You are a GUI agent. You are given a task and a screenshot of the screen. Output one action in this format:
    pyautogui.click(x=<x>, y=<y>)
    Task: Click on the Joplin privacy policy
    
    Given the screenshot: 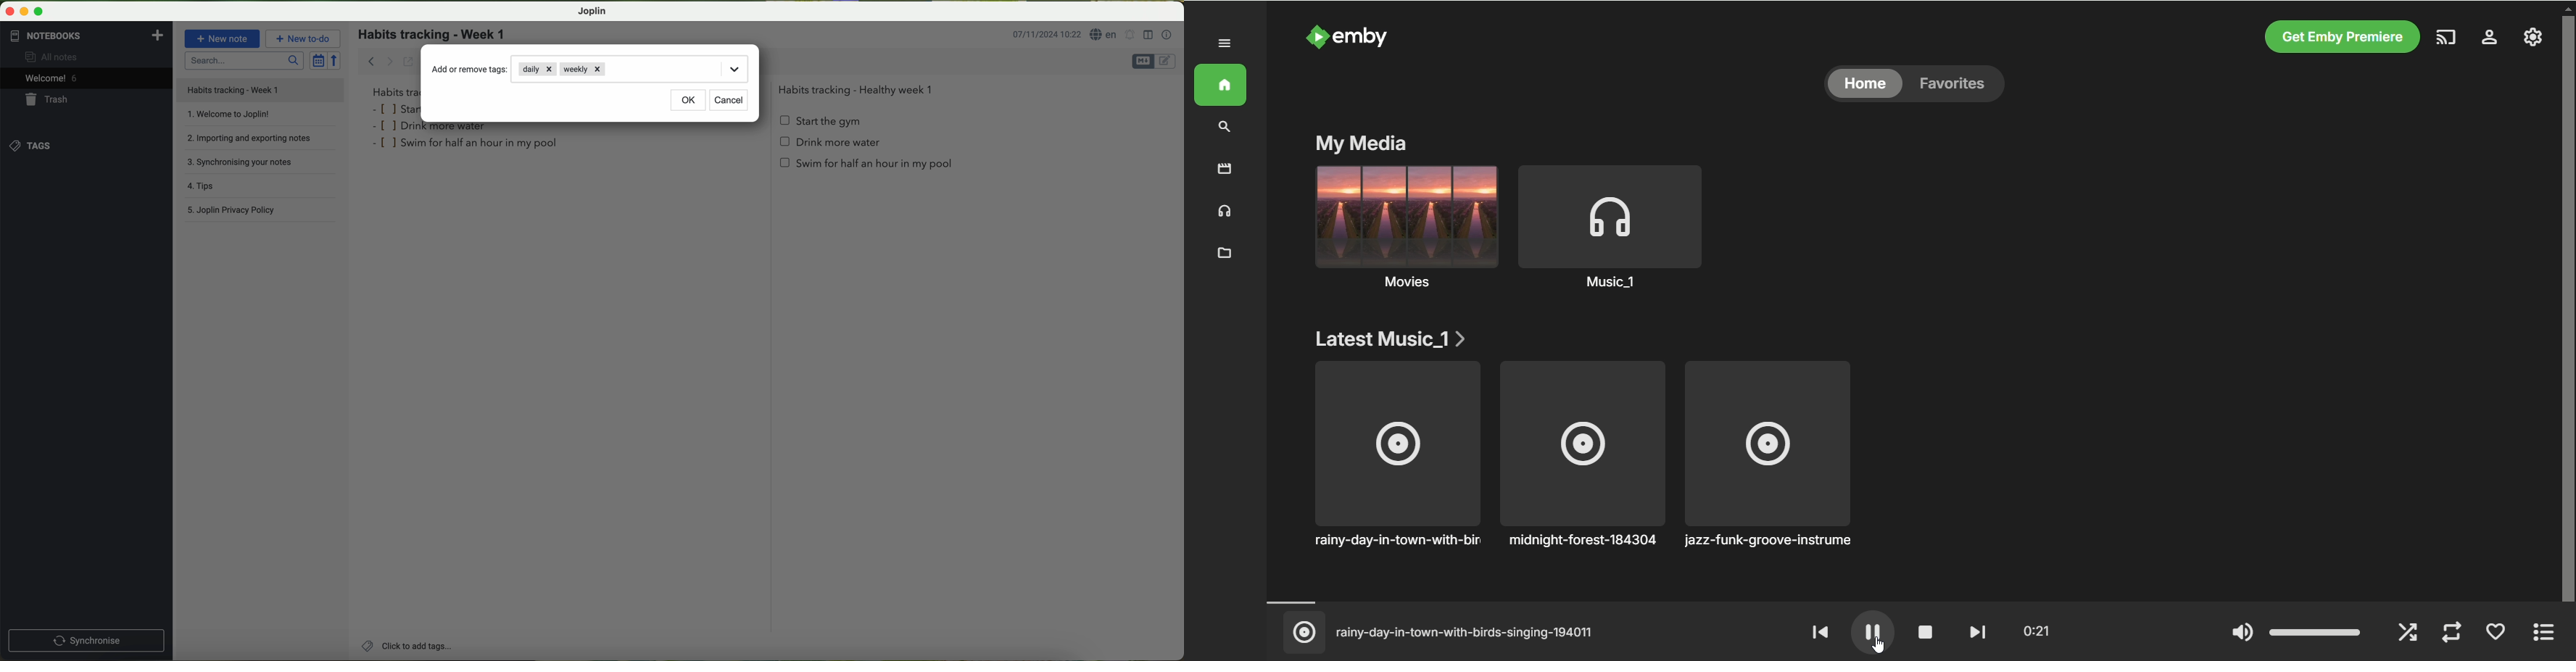 What is the action you would take?
    pyautogui.click(x=261, y=211)
    